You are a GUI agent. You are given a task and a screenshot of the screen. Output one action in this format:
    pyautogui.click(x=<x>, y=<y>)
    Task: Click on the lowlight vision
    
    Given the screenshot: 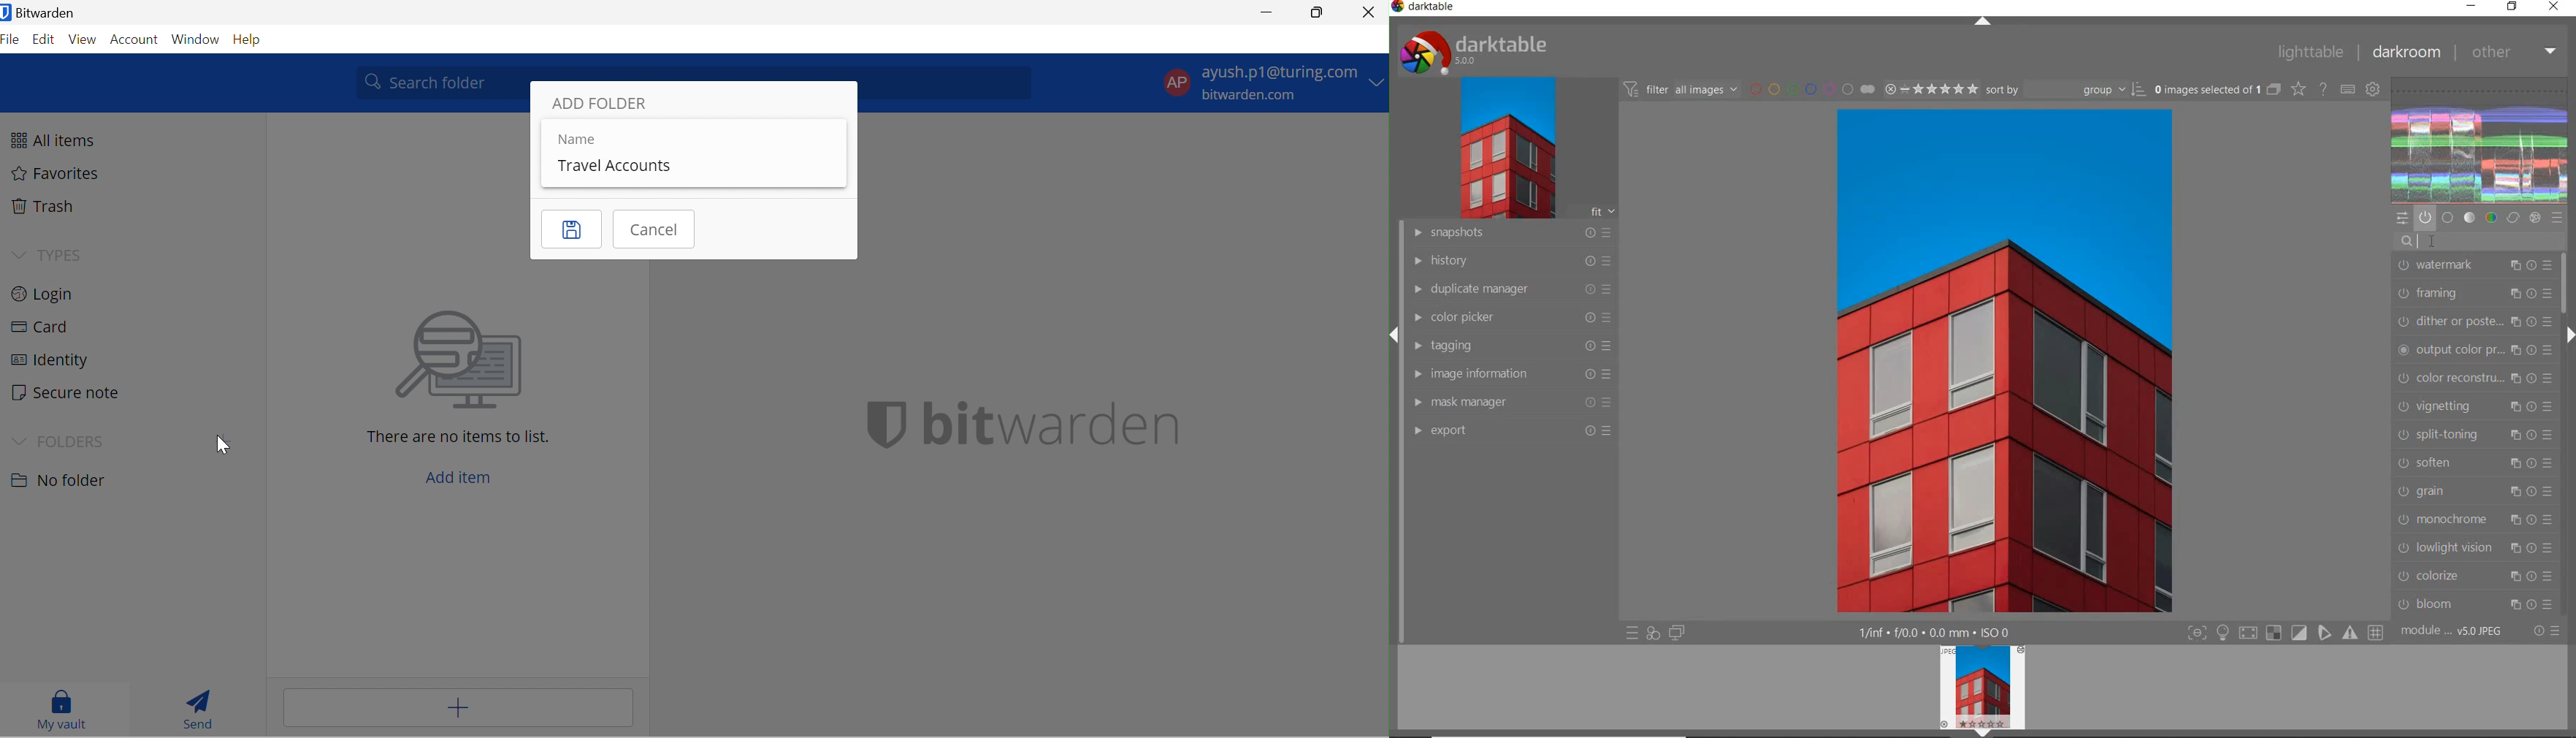 What is the action you would take?
    pyautogui.click(x=2474, y=547)
    